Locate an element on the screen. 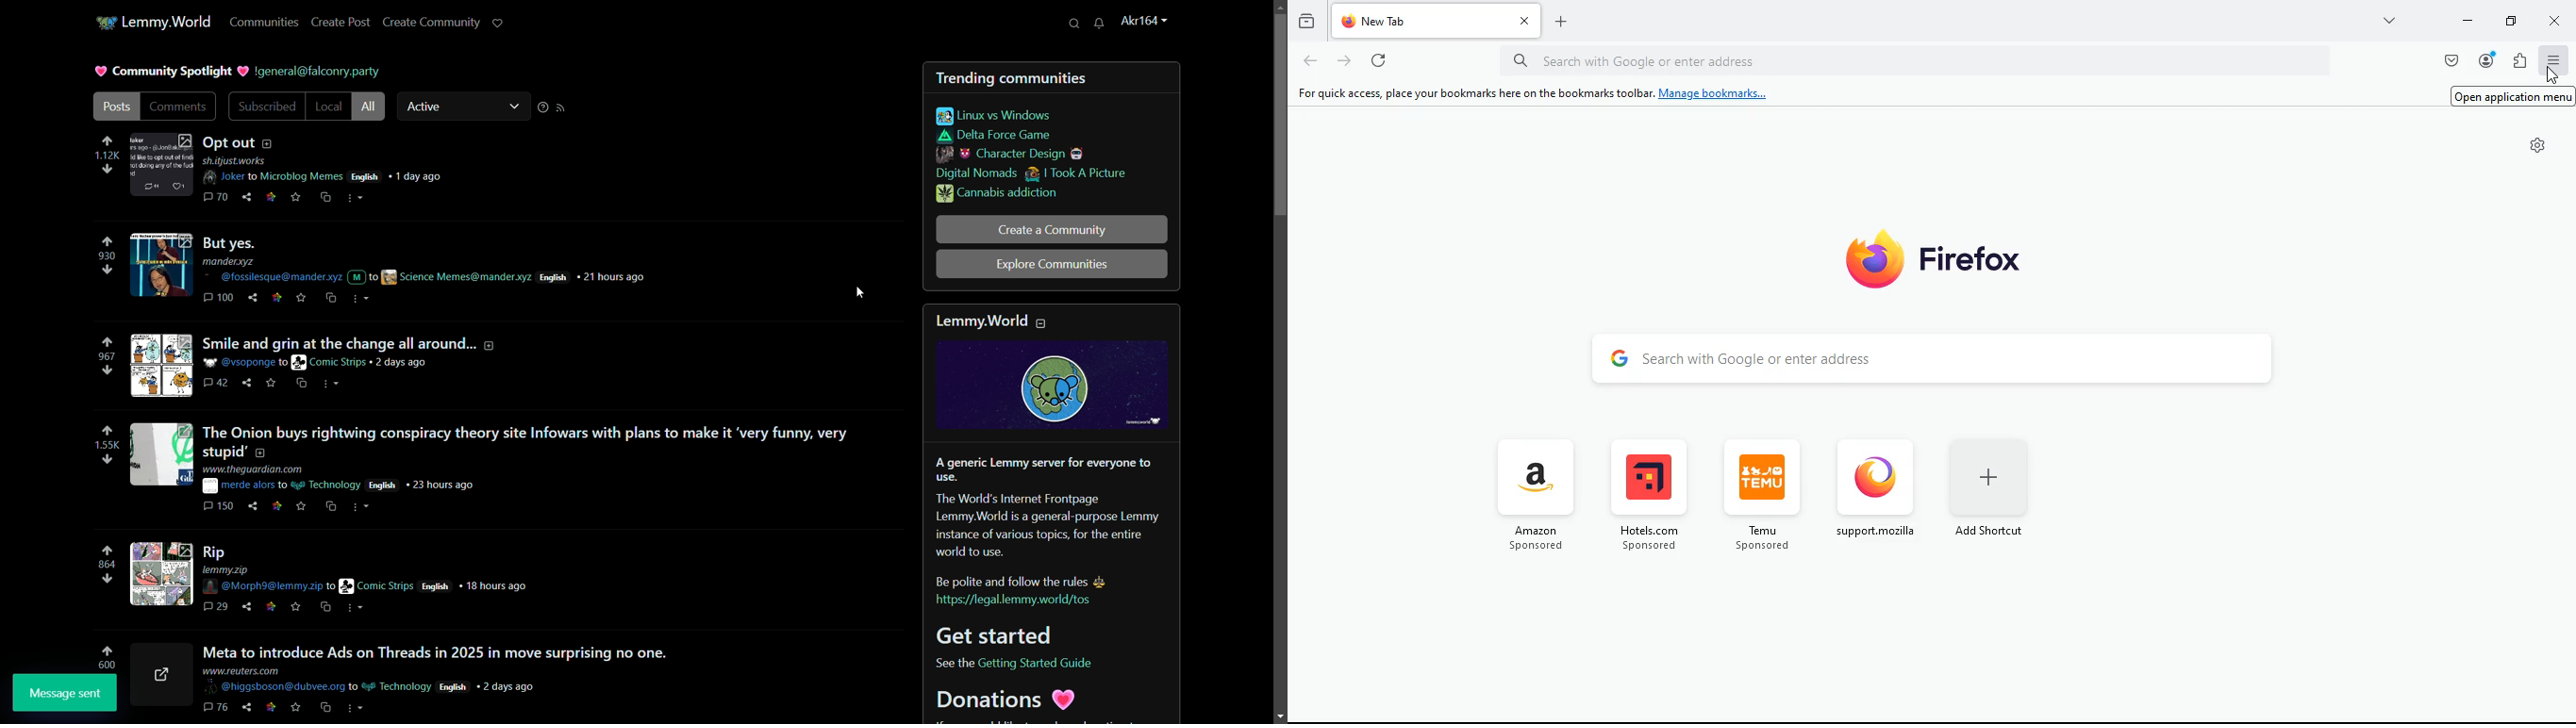 This screenshot has width=2576, height=728. image is located at coordinates (162, 455).